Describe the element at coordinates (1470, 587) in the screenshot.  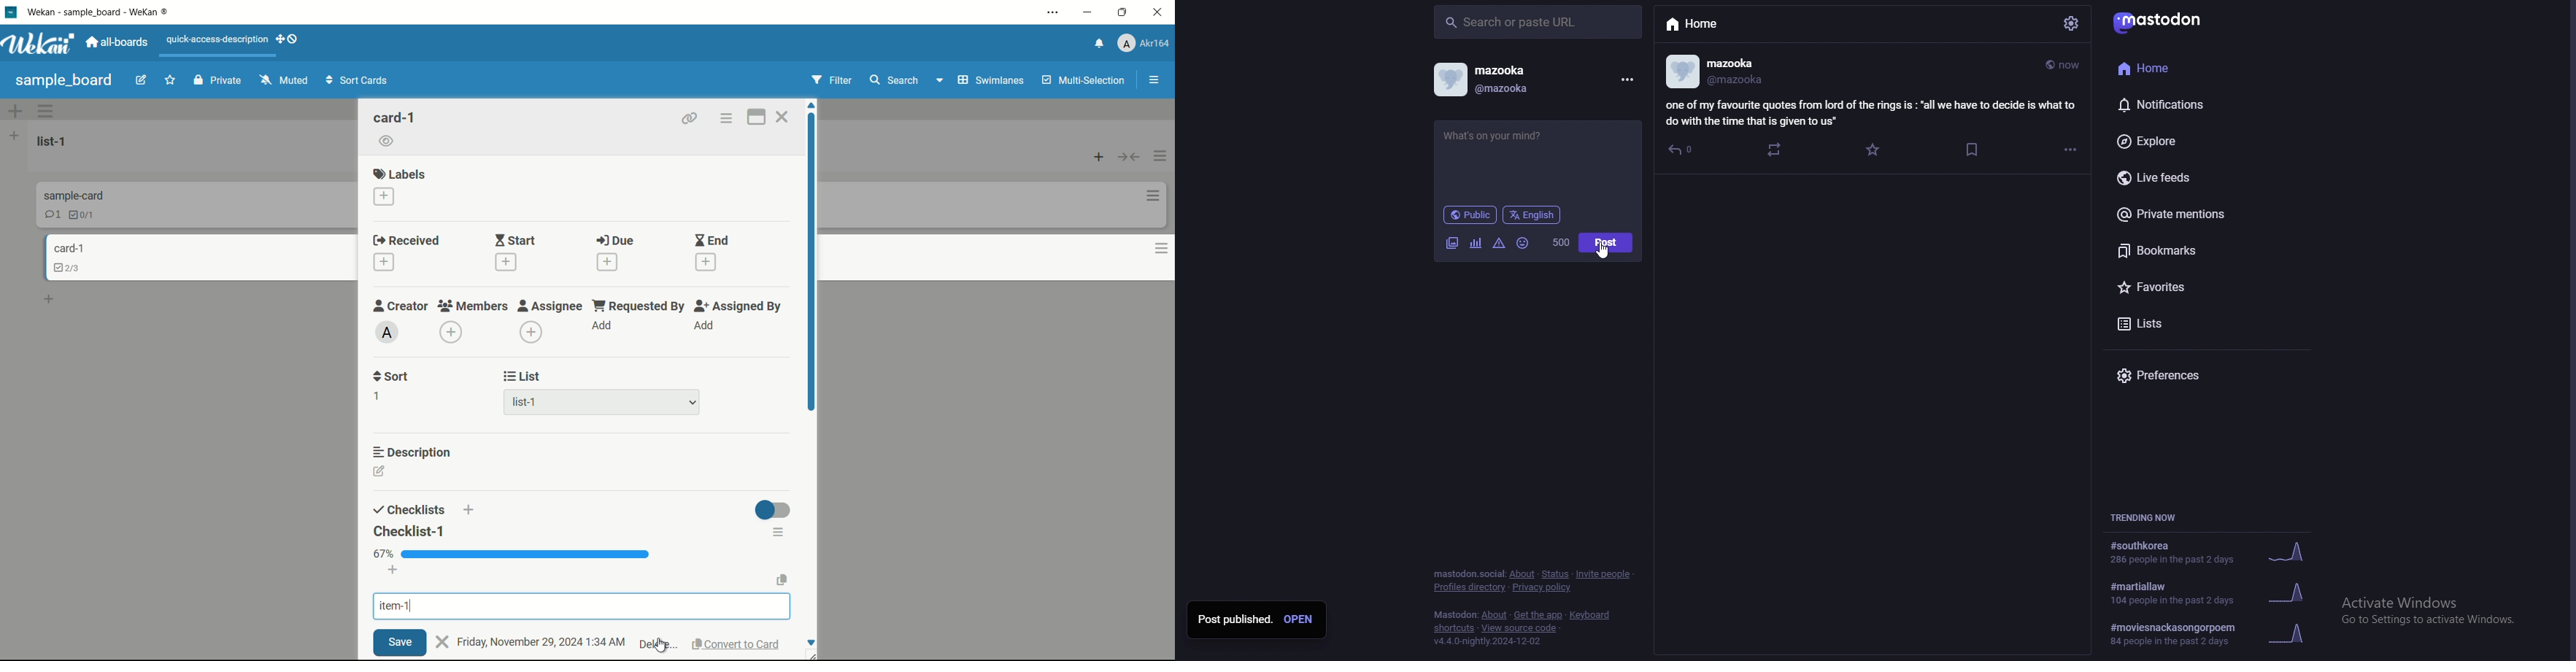
I see `profiles directory` at that location.